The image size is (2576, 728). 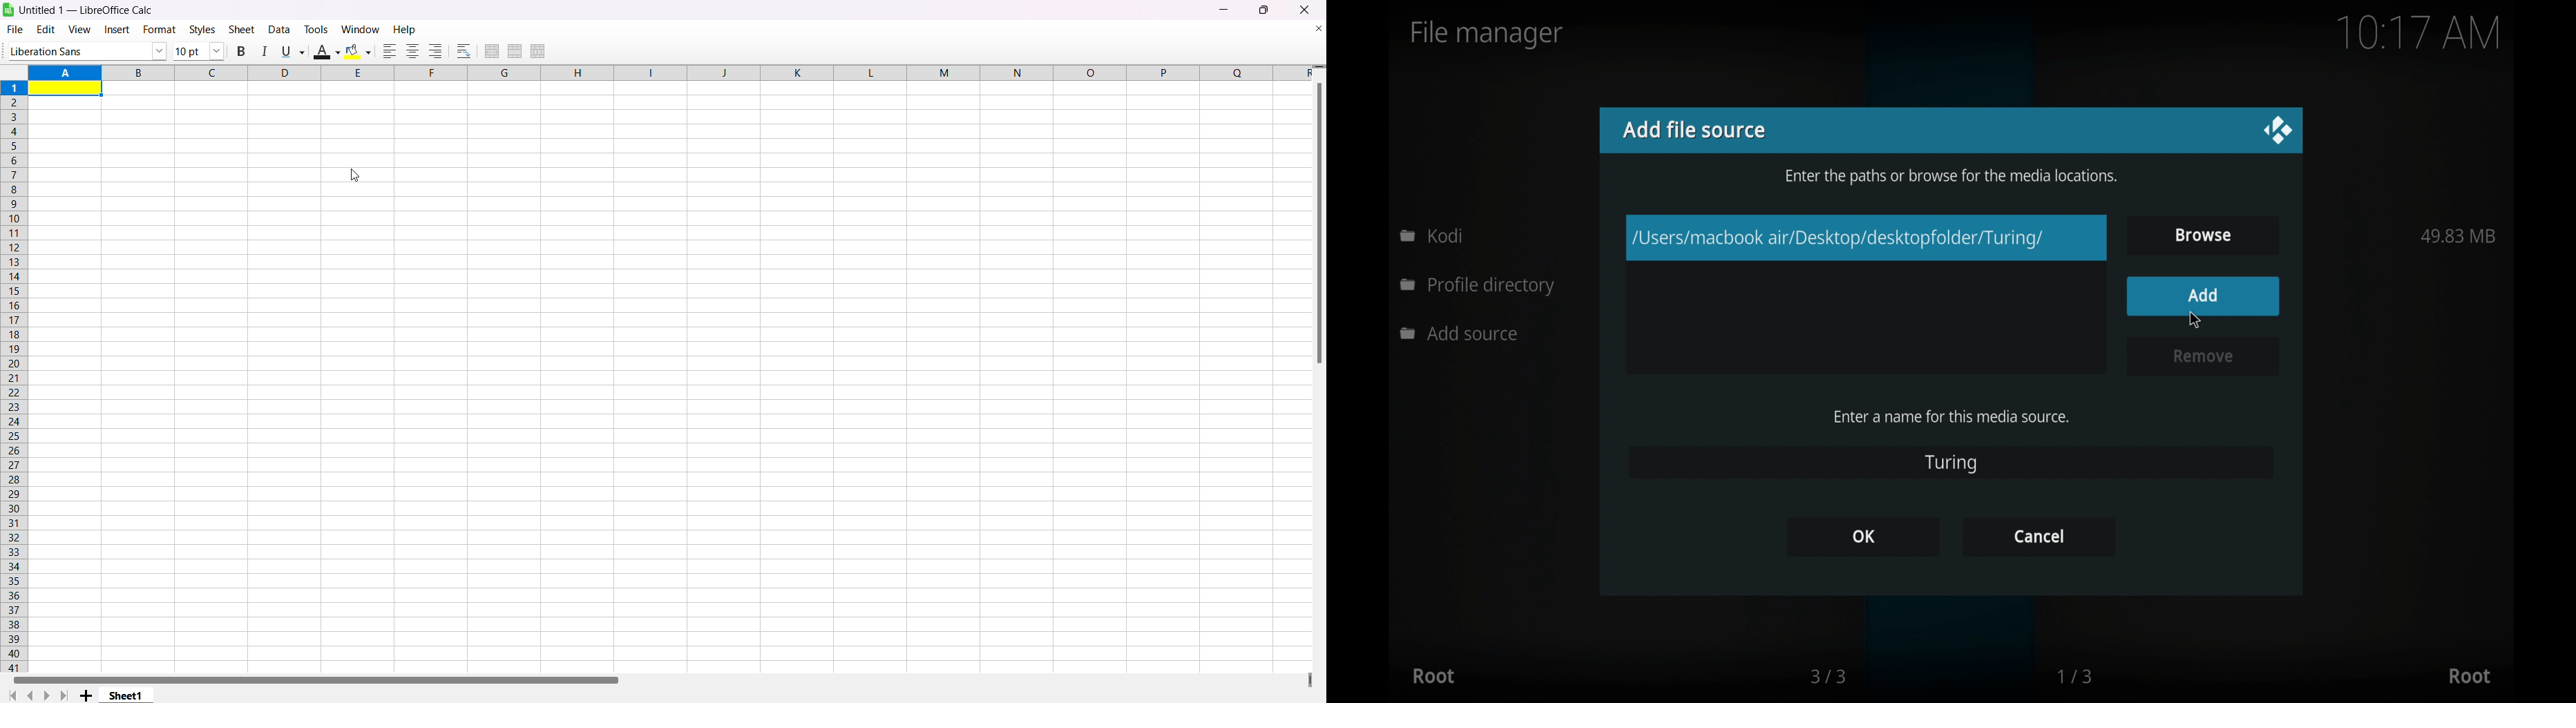 I want to click on 49.83 MB, so click(x=2459, y=236).